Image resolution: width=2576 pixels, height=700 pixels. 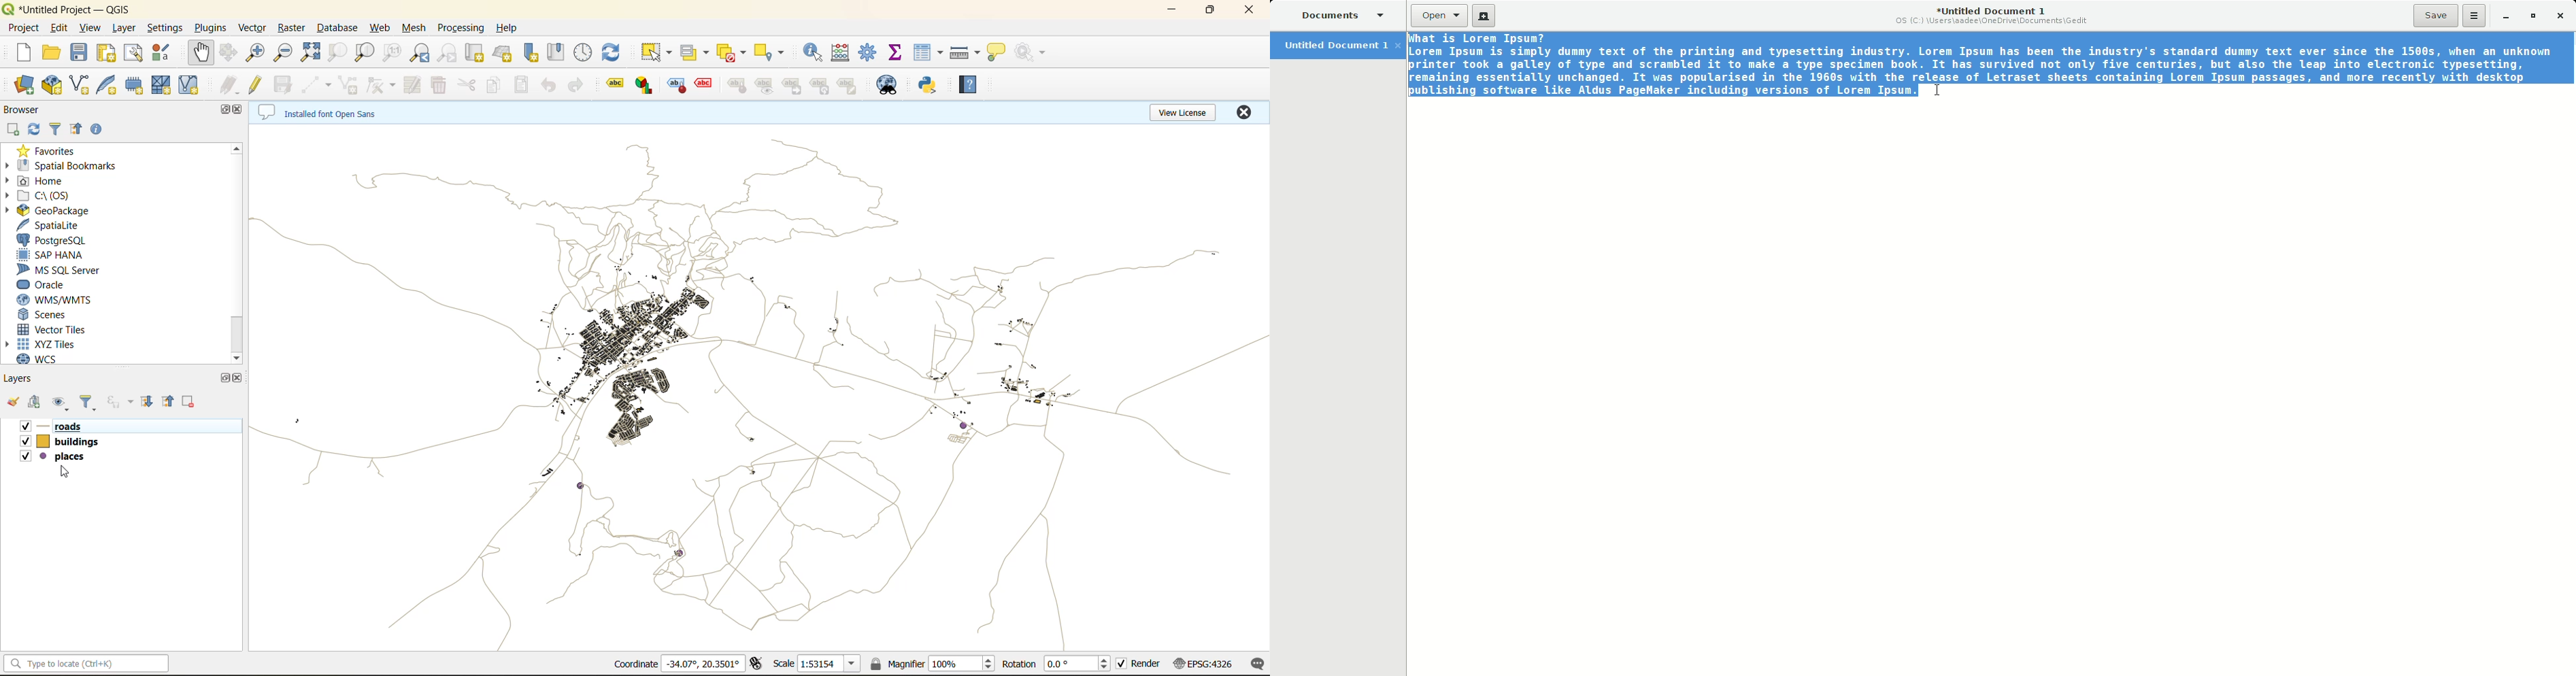 What do you see at coordinates (73, 167) in the screenshot?
I see `spatial bookmarks` at bounding box center [73, 167].